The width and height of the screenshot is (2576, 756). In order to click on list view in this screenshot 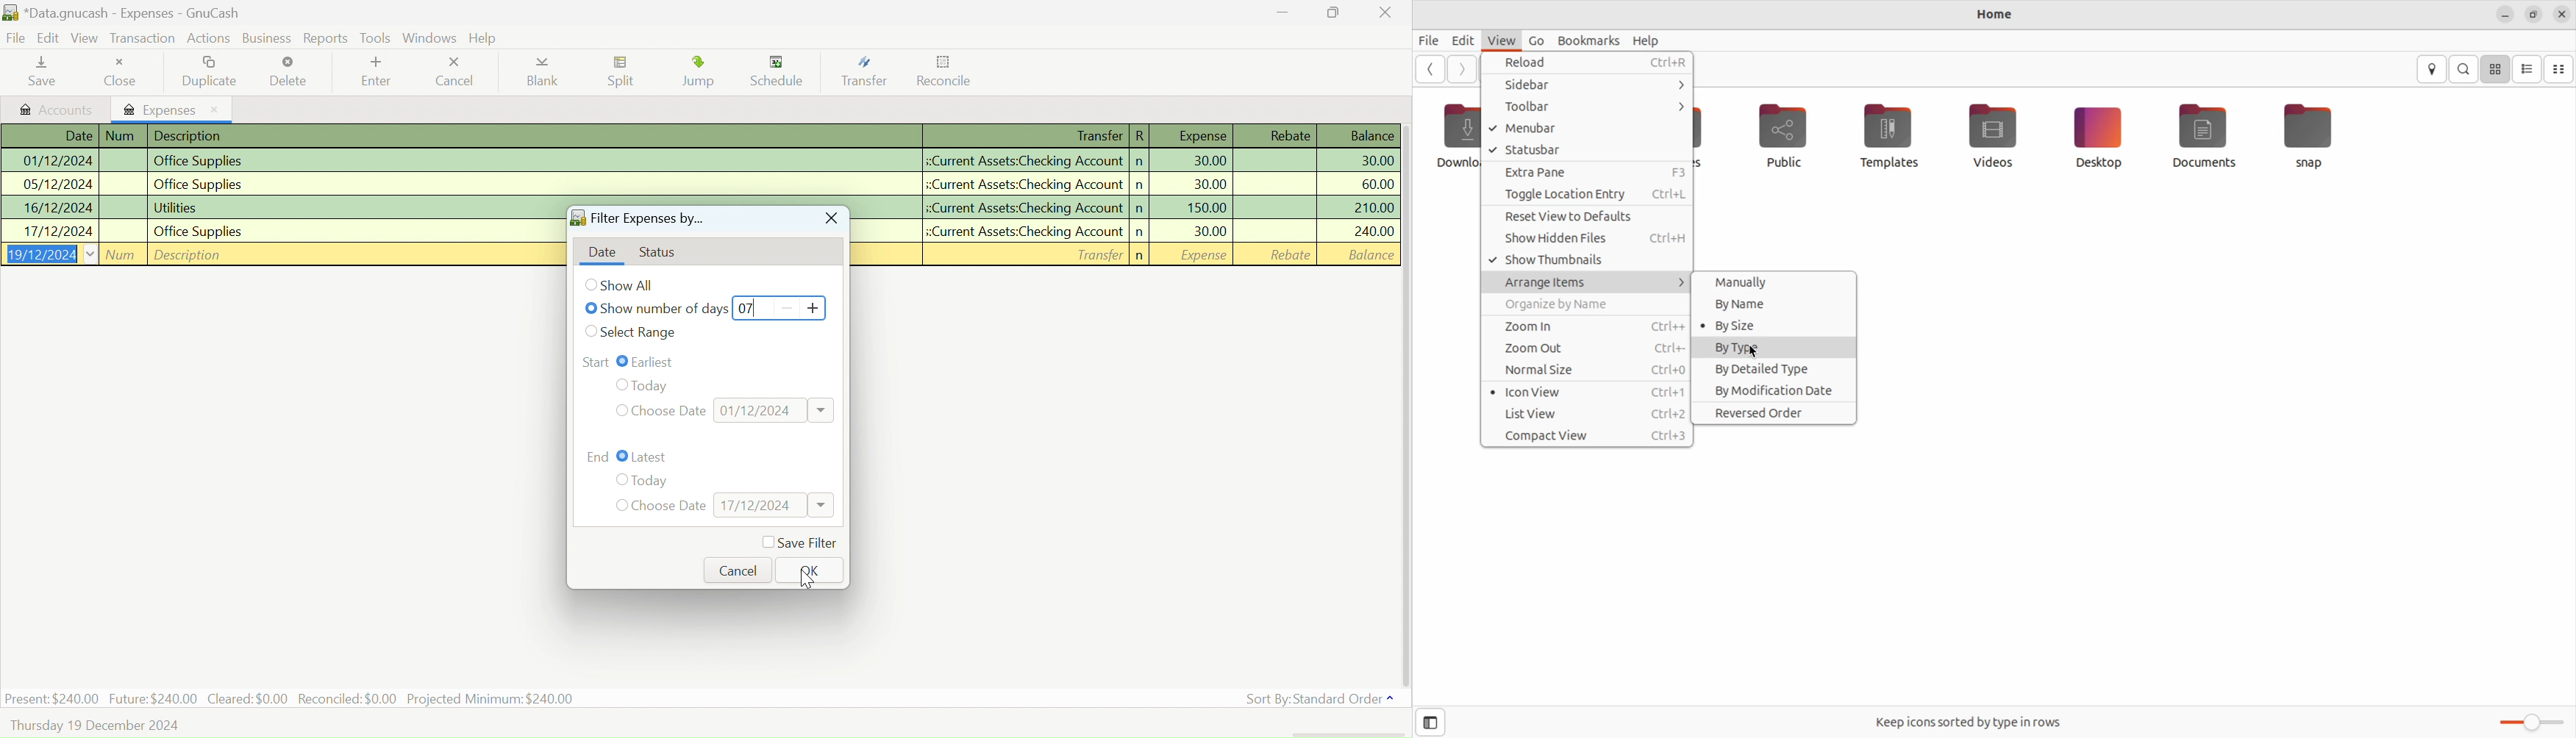, I will do `click(2527, 70)`.